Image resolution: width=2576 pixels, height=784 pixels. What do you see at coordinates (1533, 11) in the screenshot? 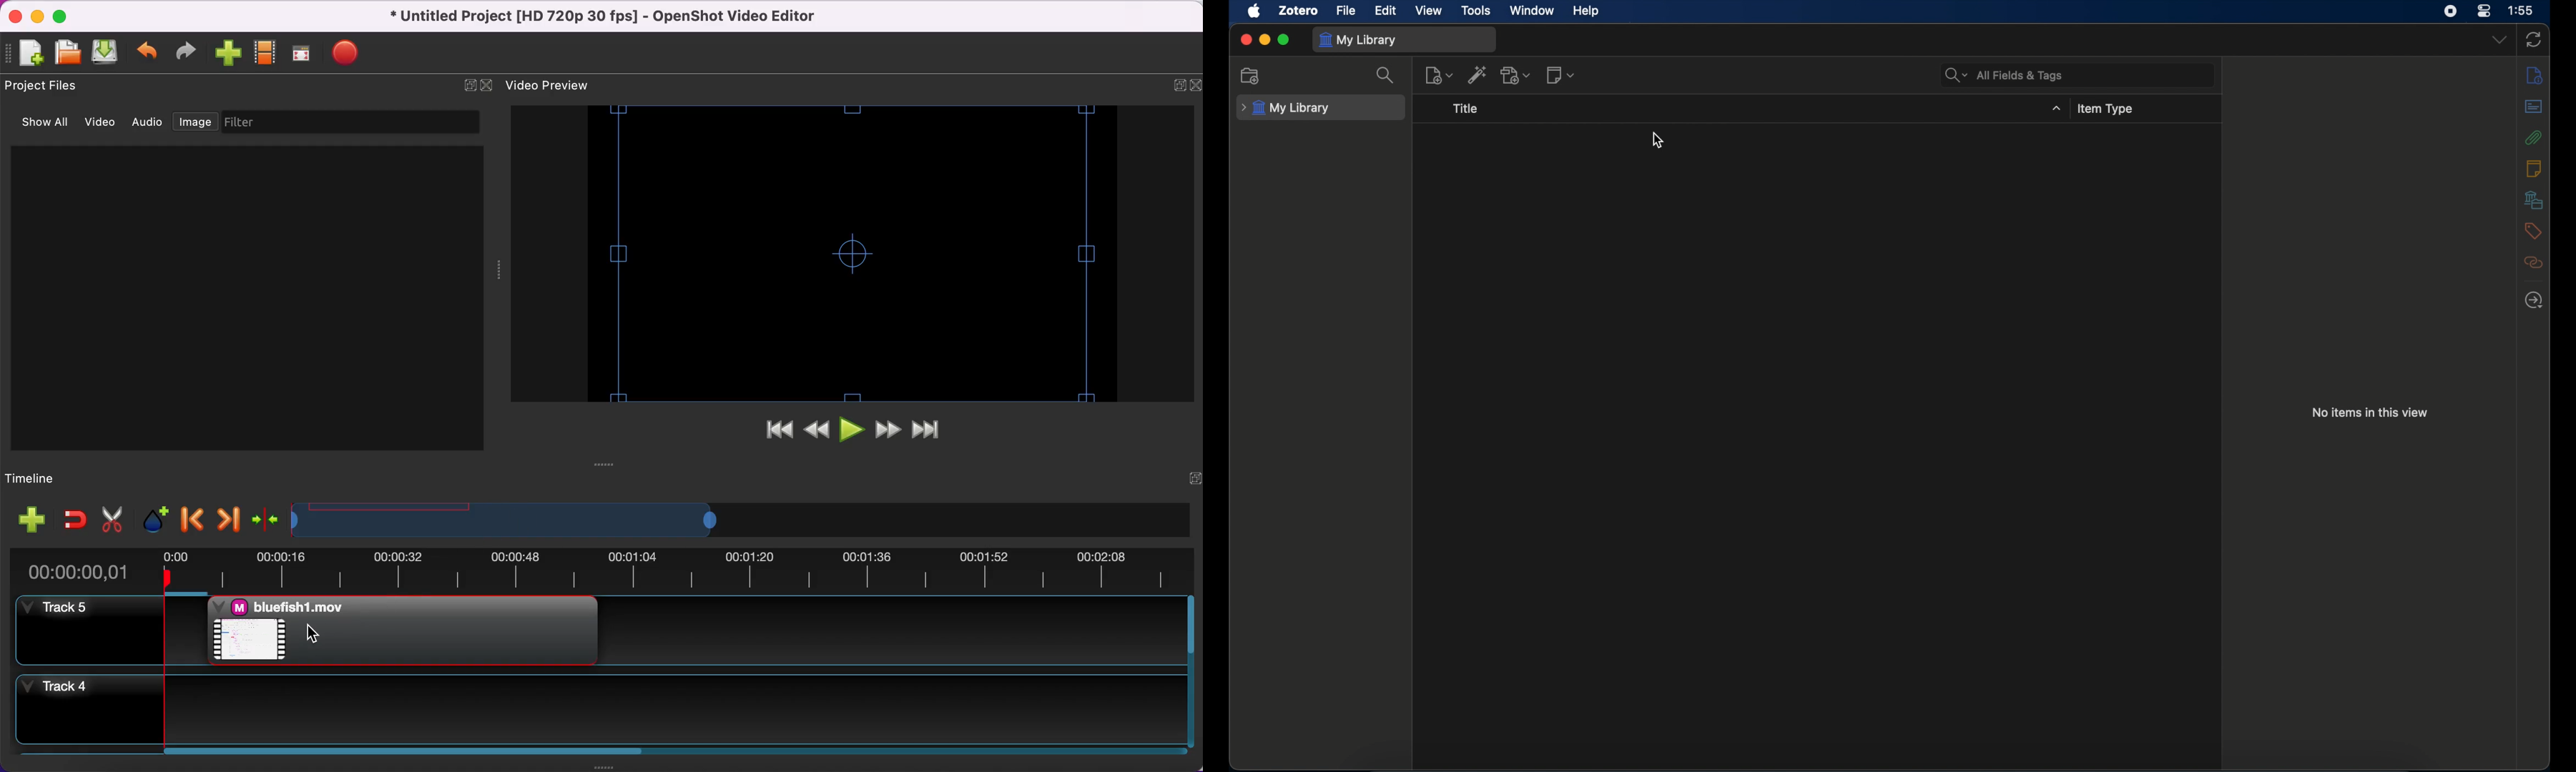
I see `window` at bounding box center [1533, 11].